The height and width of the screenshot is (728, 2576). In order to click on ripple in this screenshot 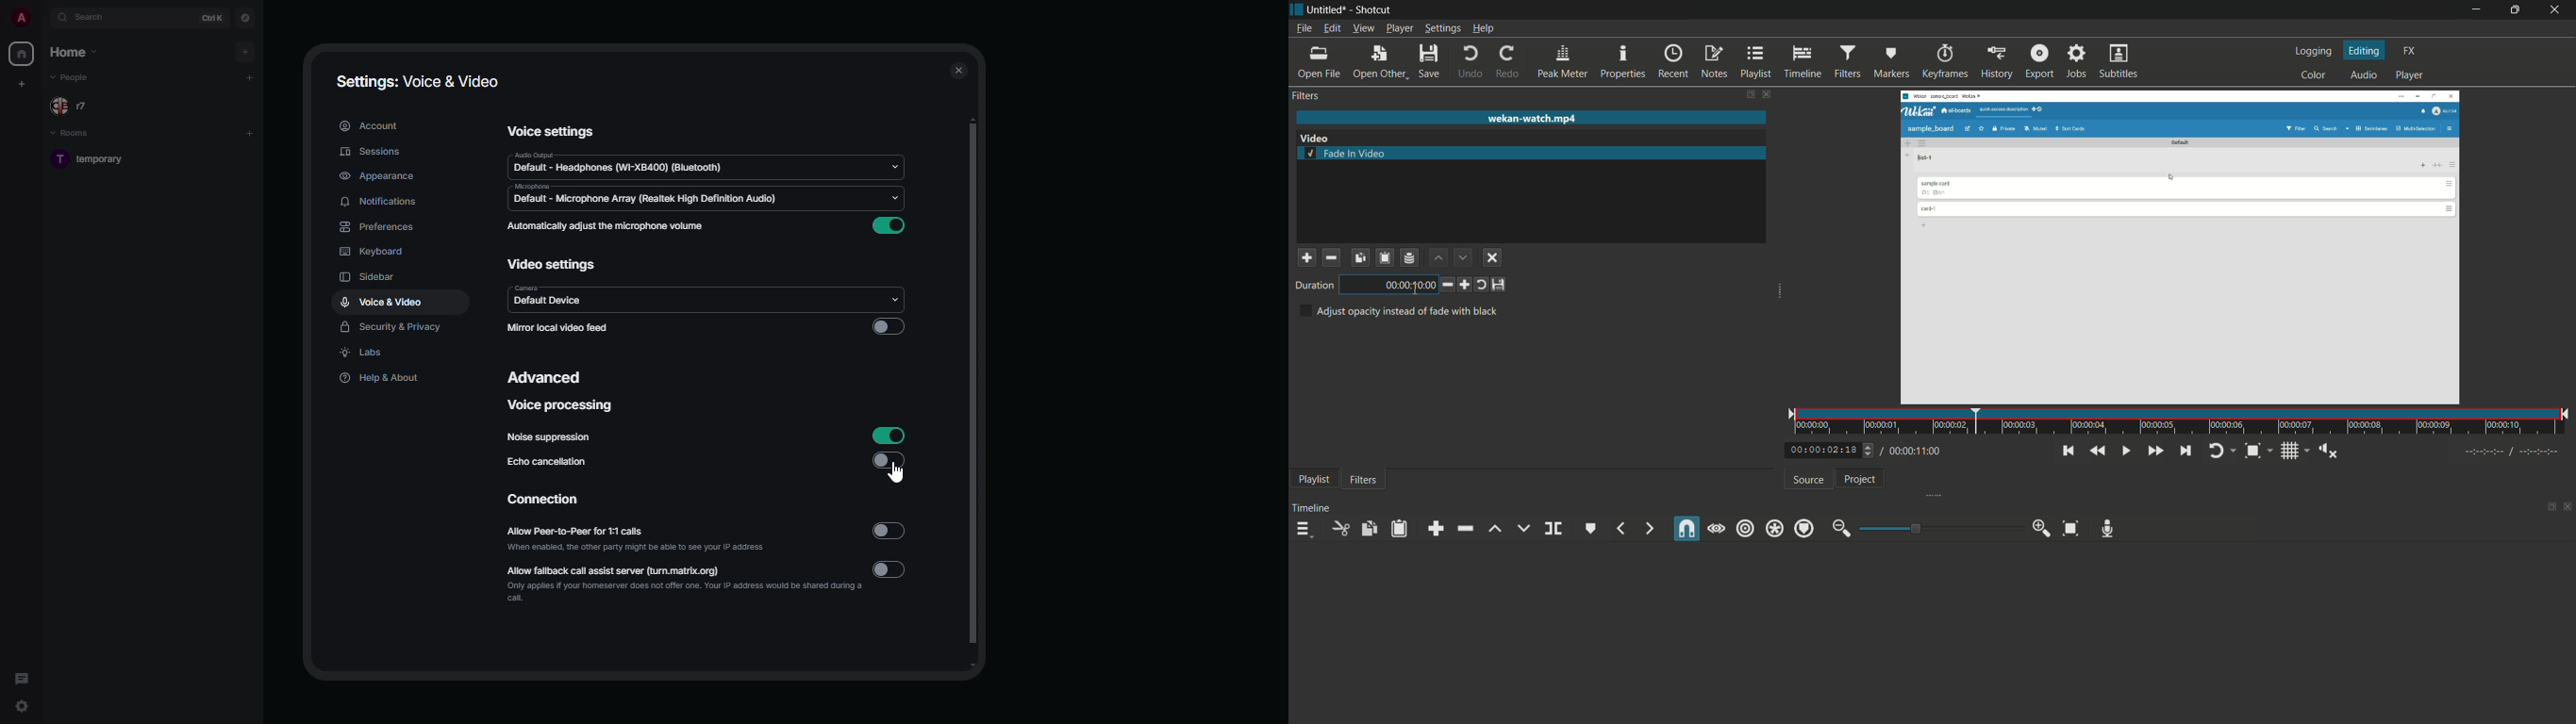, I will do `click(1746, 529)`.